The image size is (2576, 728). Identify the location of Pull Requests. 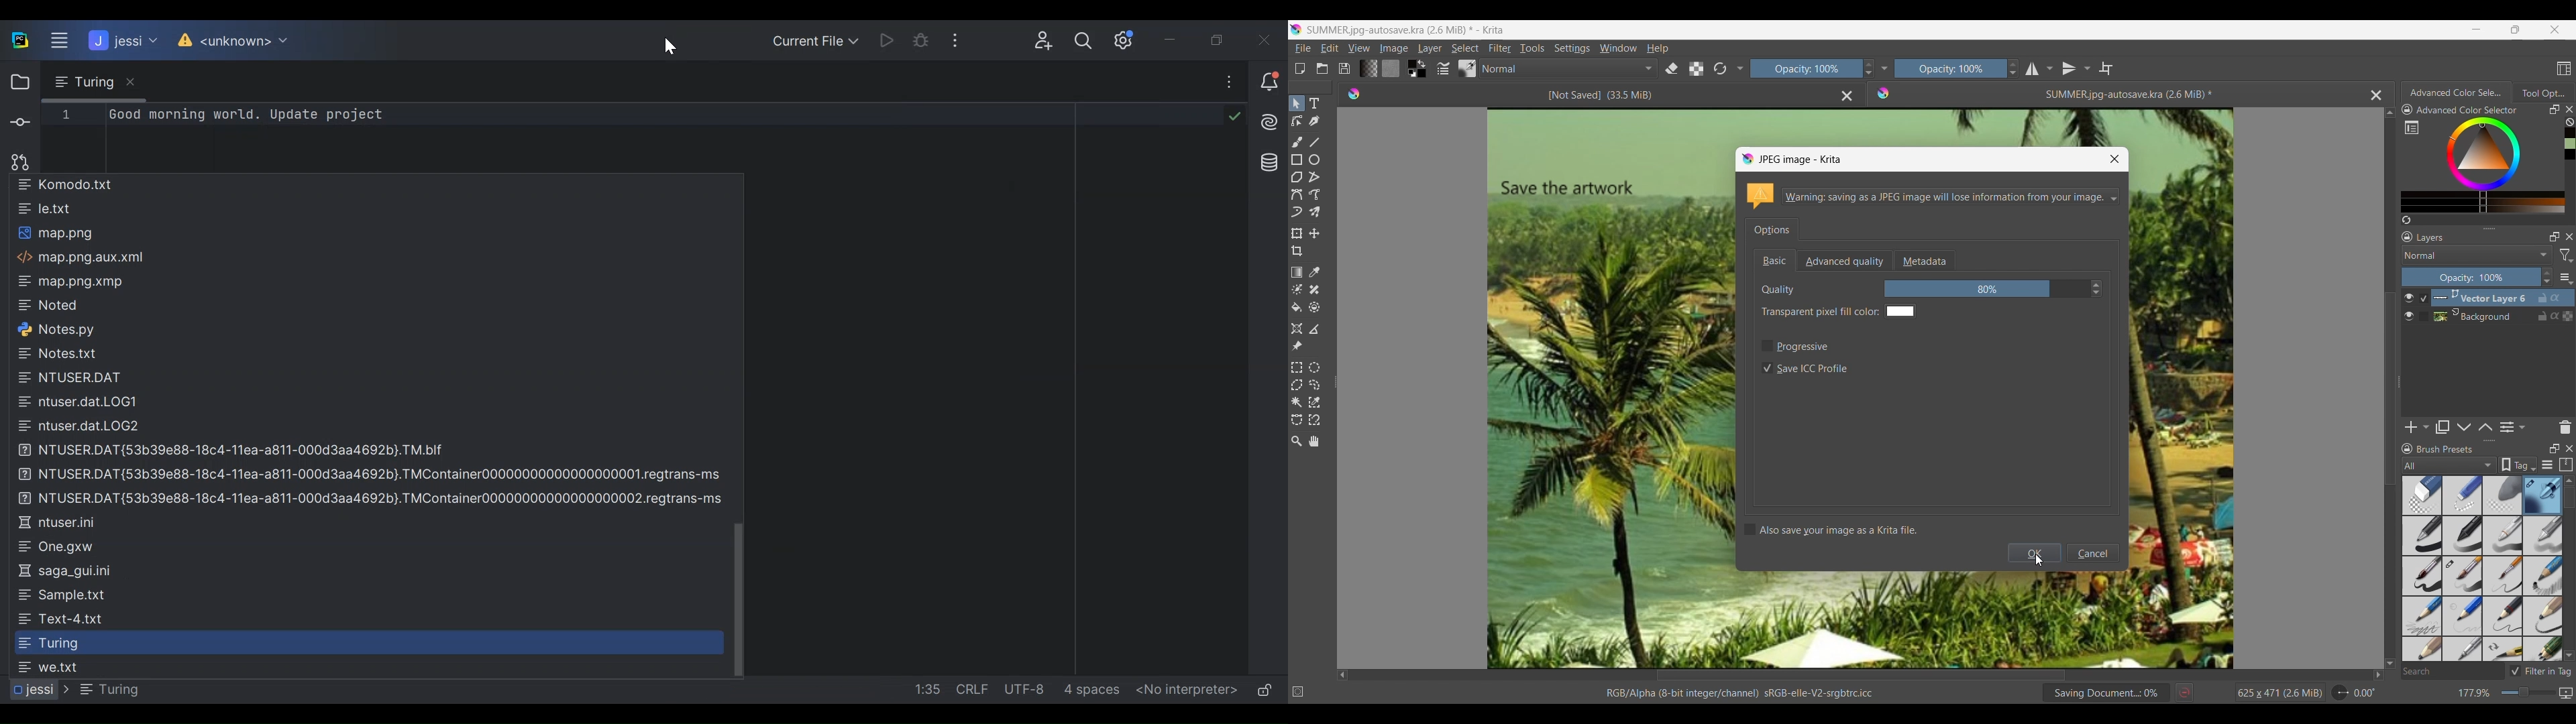
(17, 162).